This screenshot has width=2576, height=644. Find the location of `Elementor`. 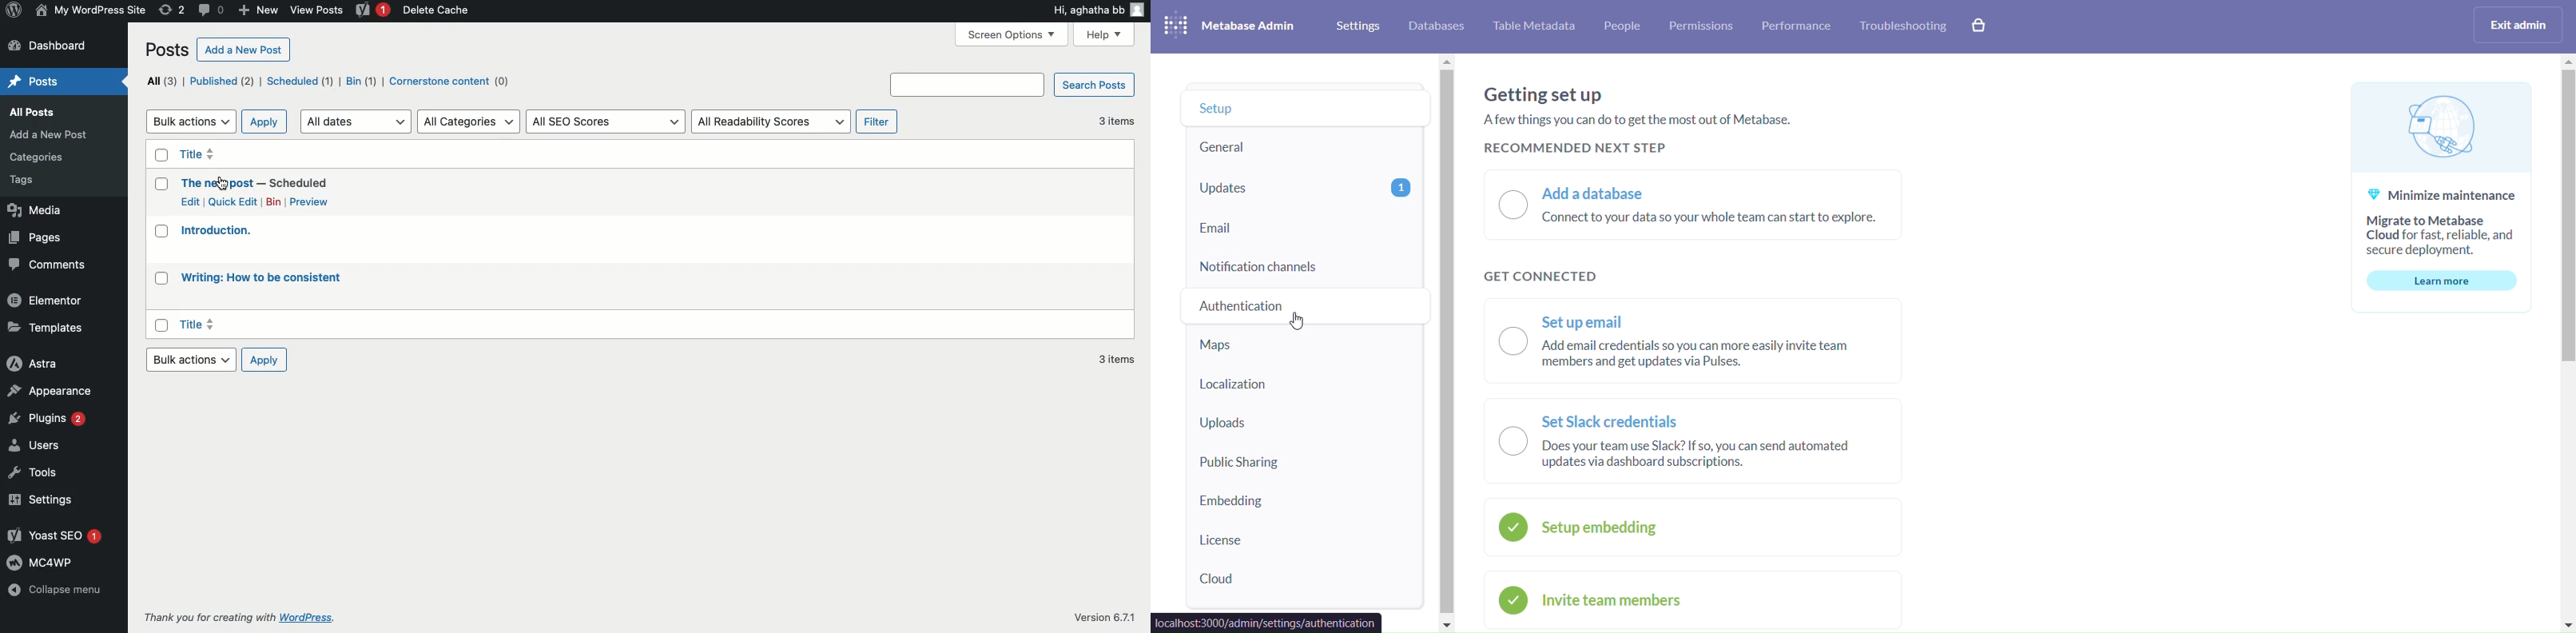

Elementor is located at coordinates (46, 300).